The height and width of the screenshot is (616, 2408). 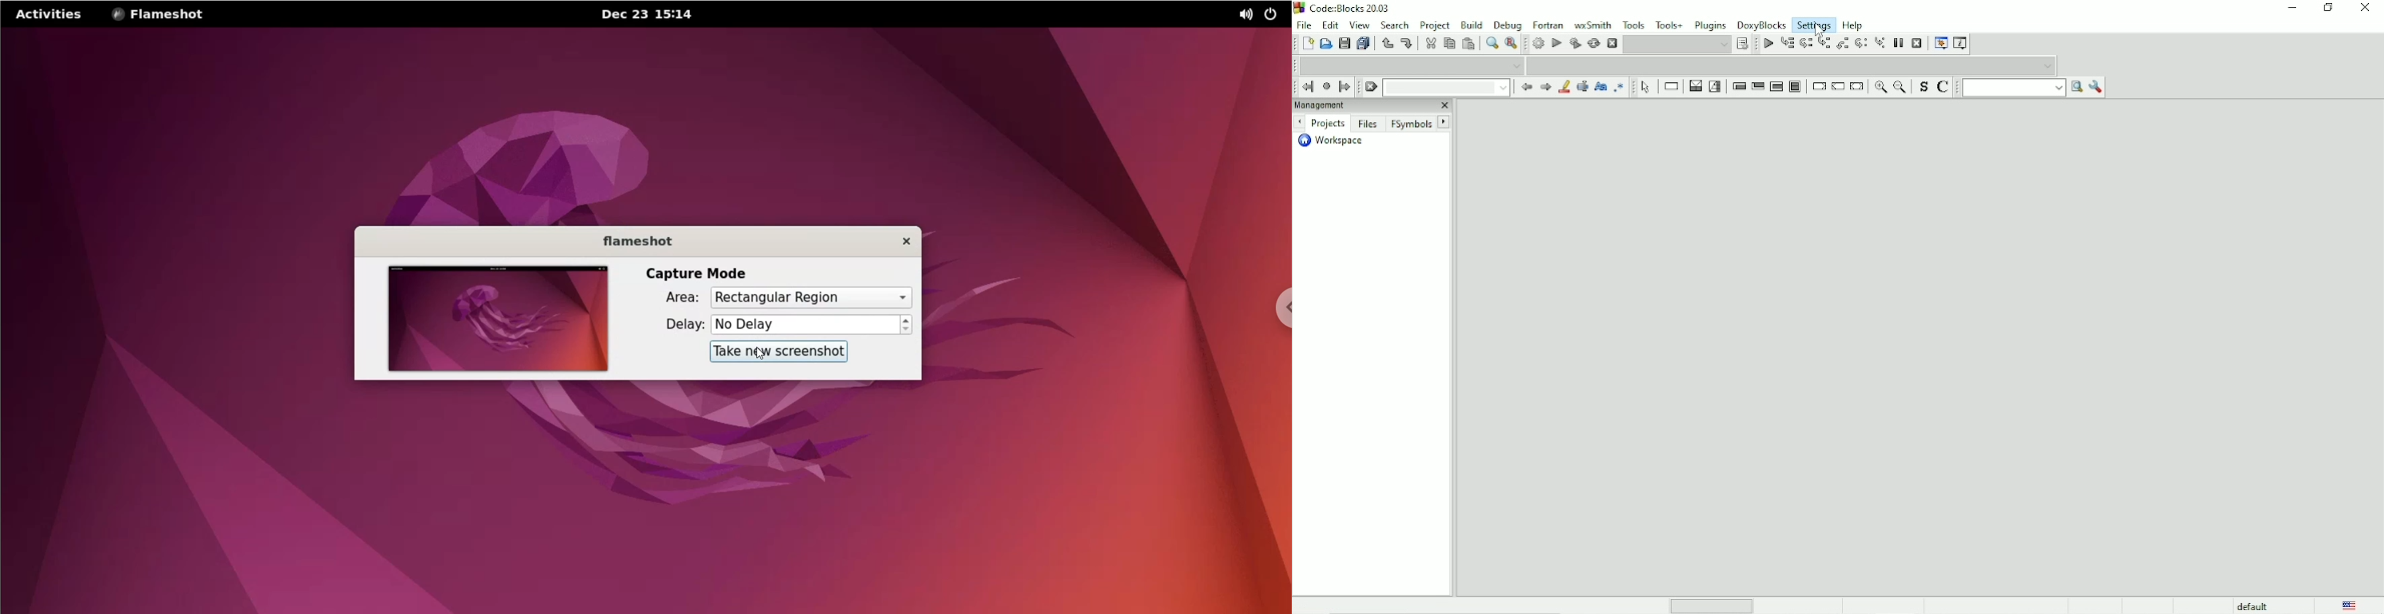 What do you see at coordinates (906, 325) in the screenshot?
I see `increment or decrement delay ` at bounding box center [906, 325].